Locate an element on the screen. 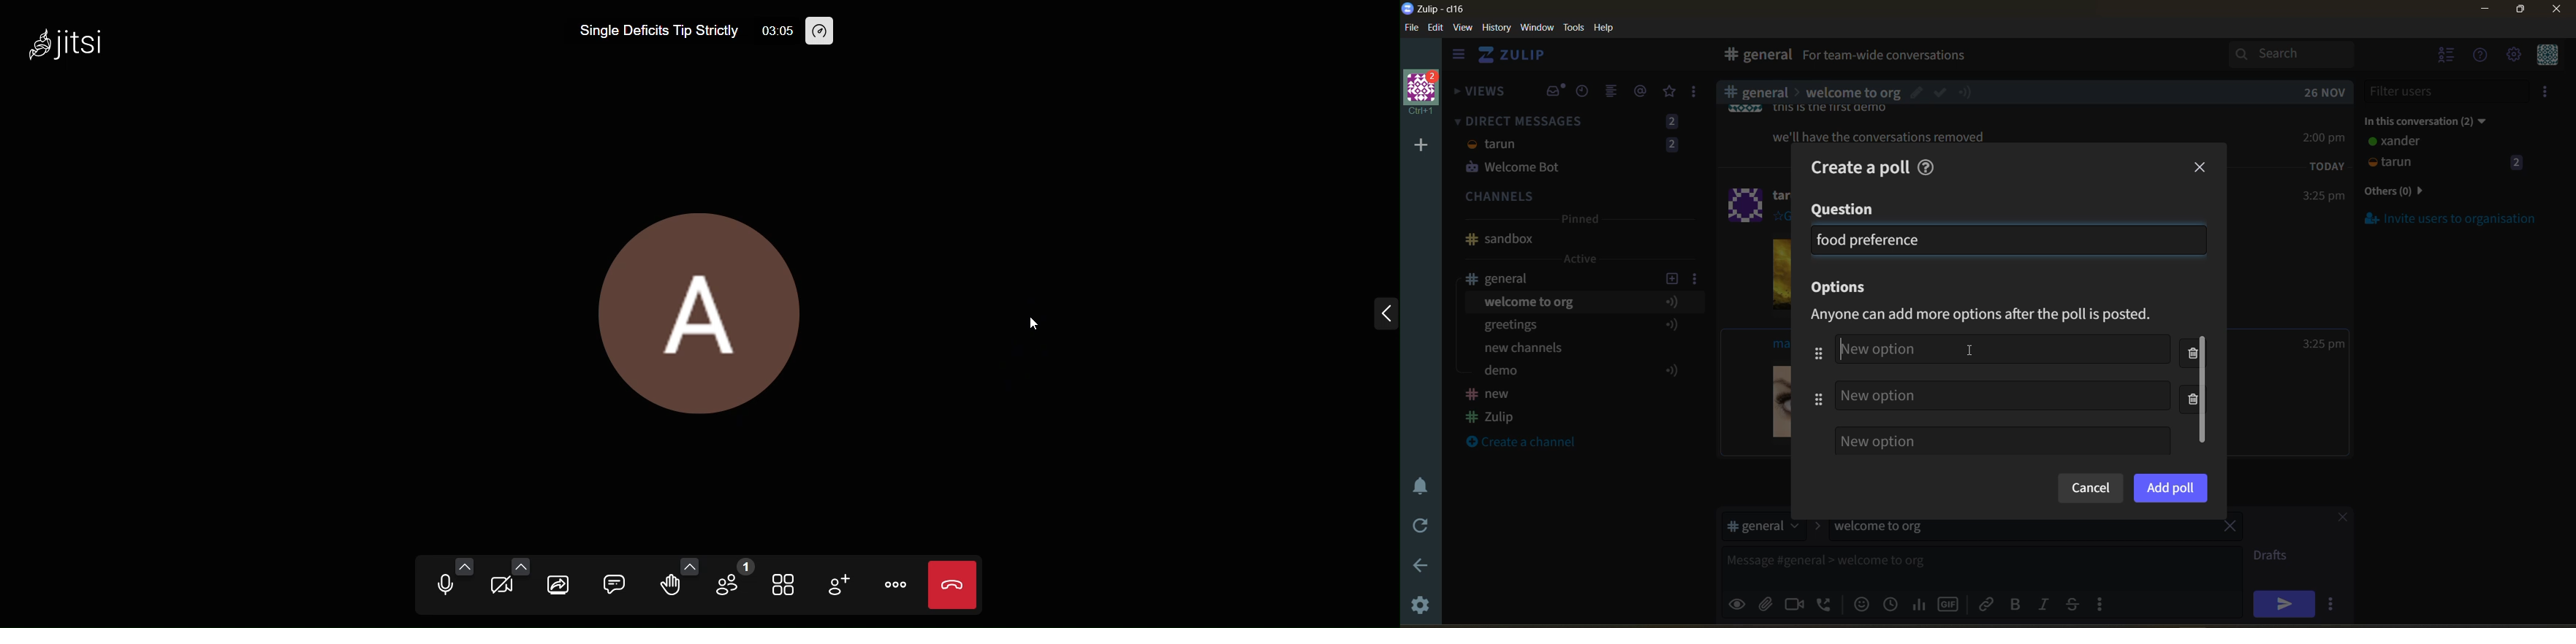  minimize is located at coordinates (2485, 11).